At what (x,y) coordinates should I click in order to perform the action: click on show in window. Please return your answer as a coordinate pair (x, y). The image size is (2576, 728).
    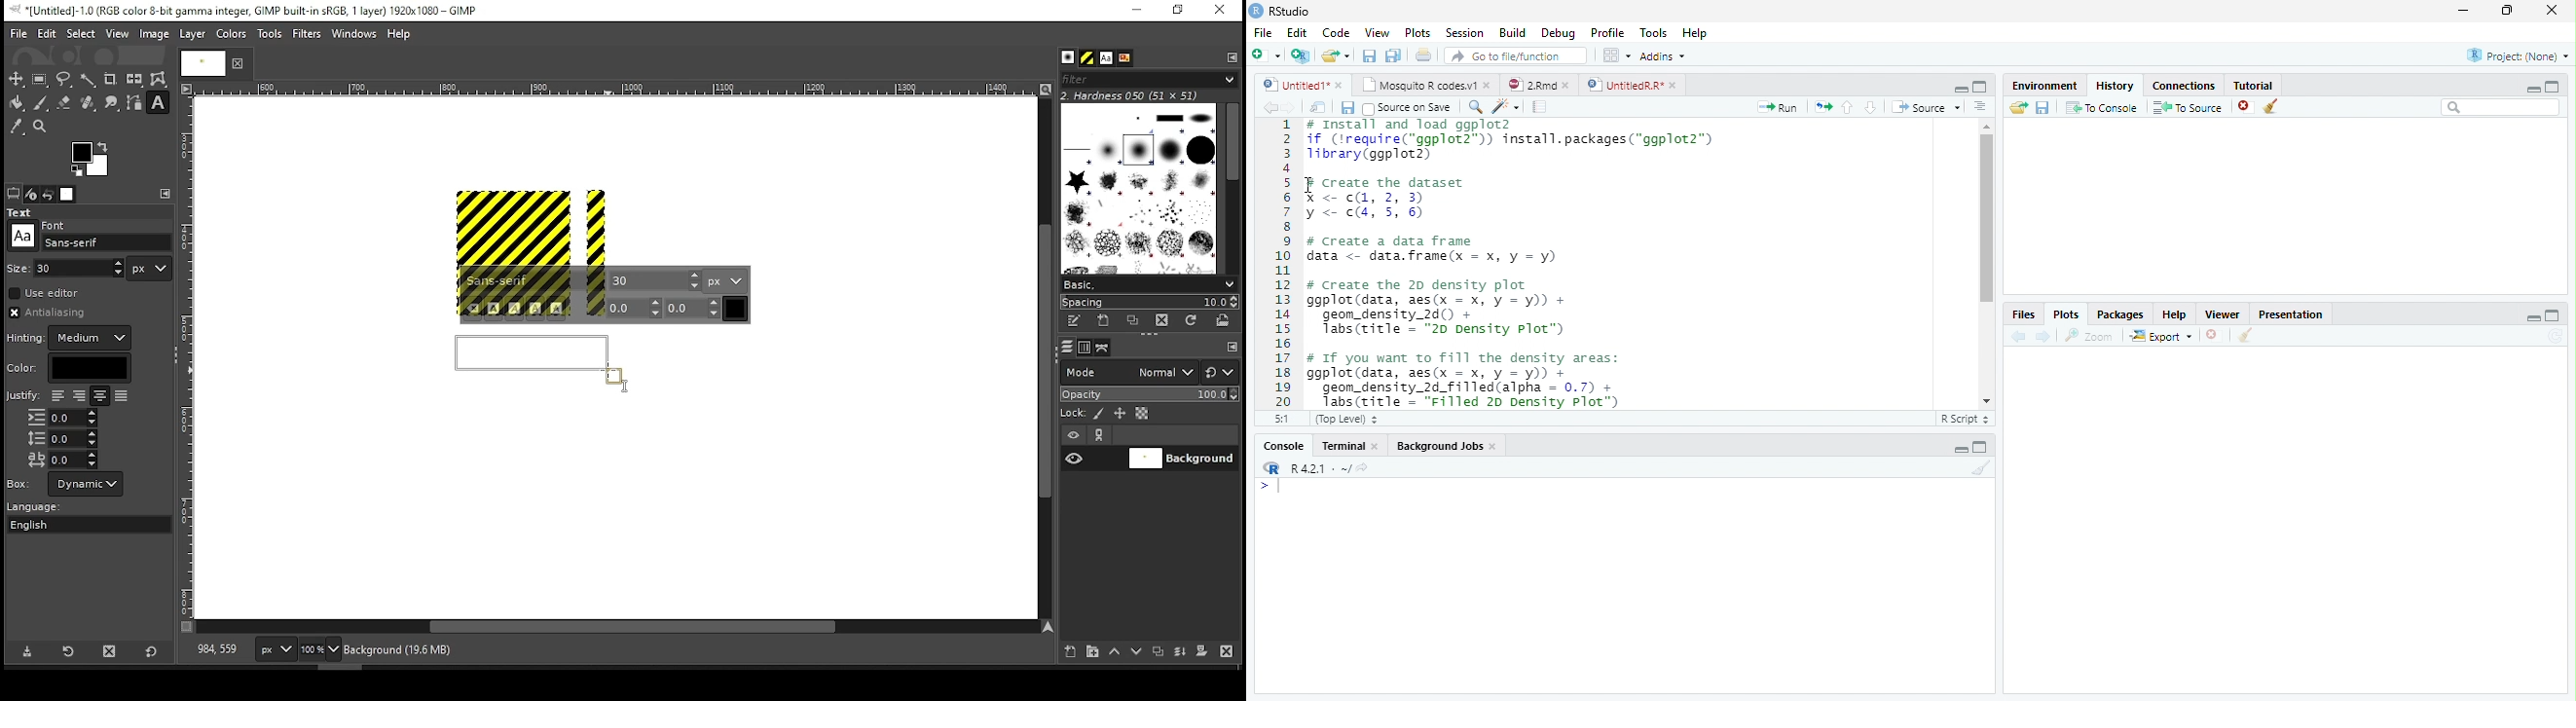
    Looking at the image, I should click on (1319, 108).